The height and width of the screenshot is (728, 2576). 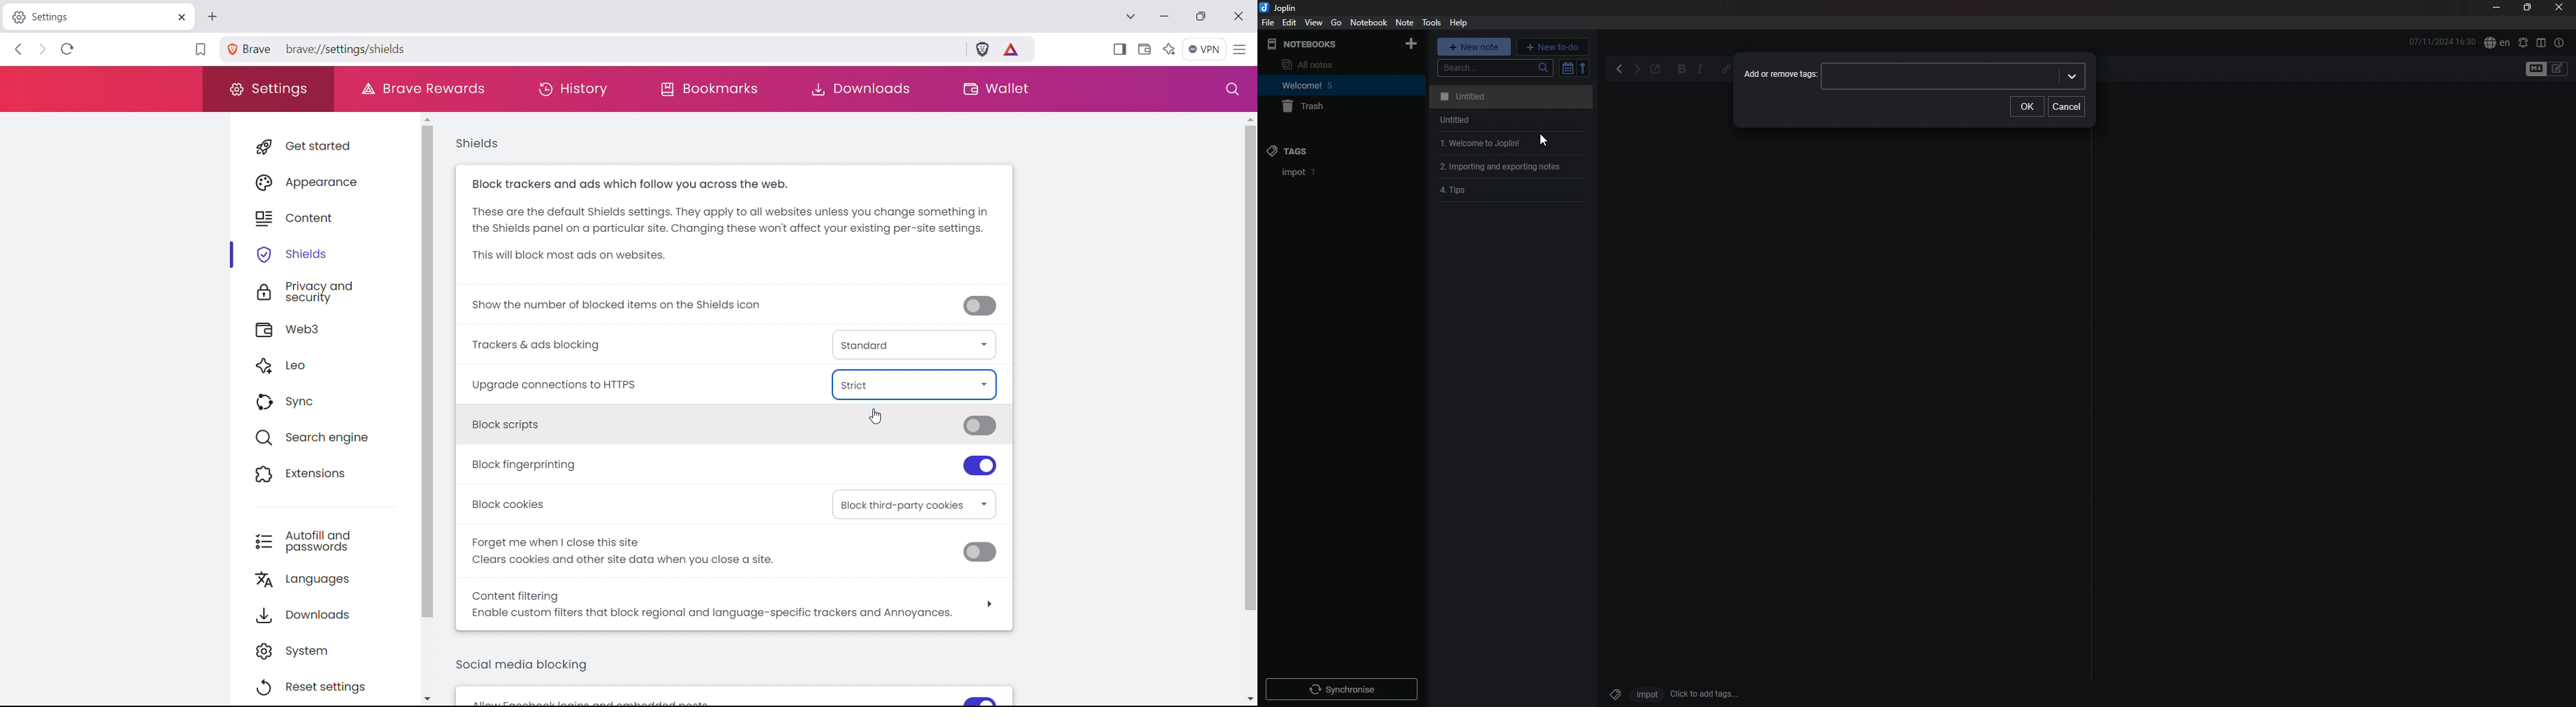 What do you see at coordinates (1411, 44) in the screenshot?
I see `add notebook` at bounding box center [1411, 44].